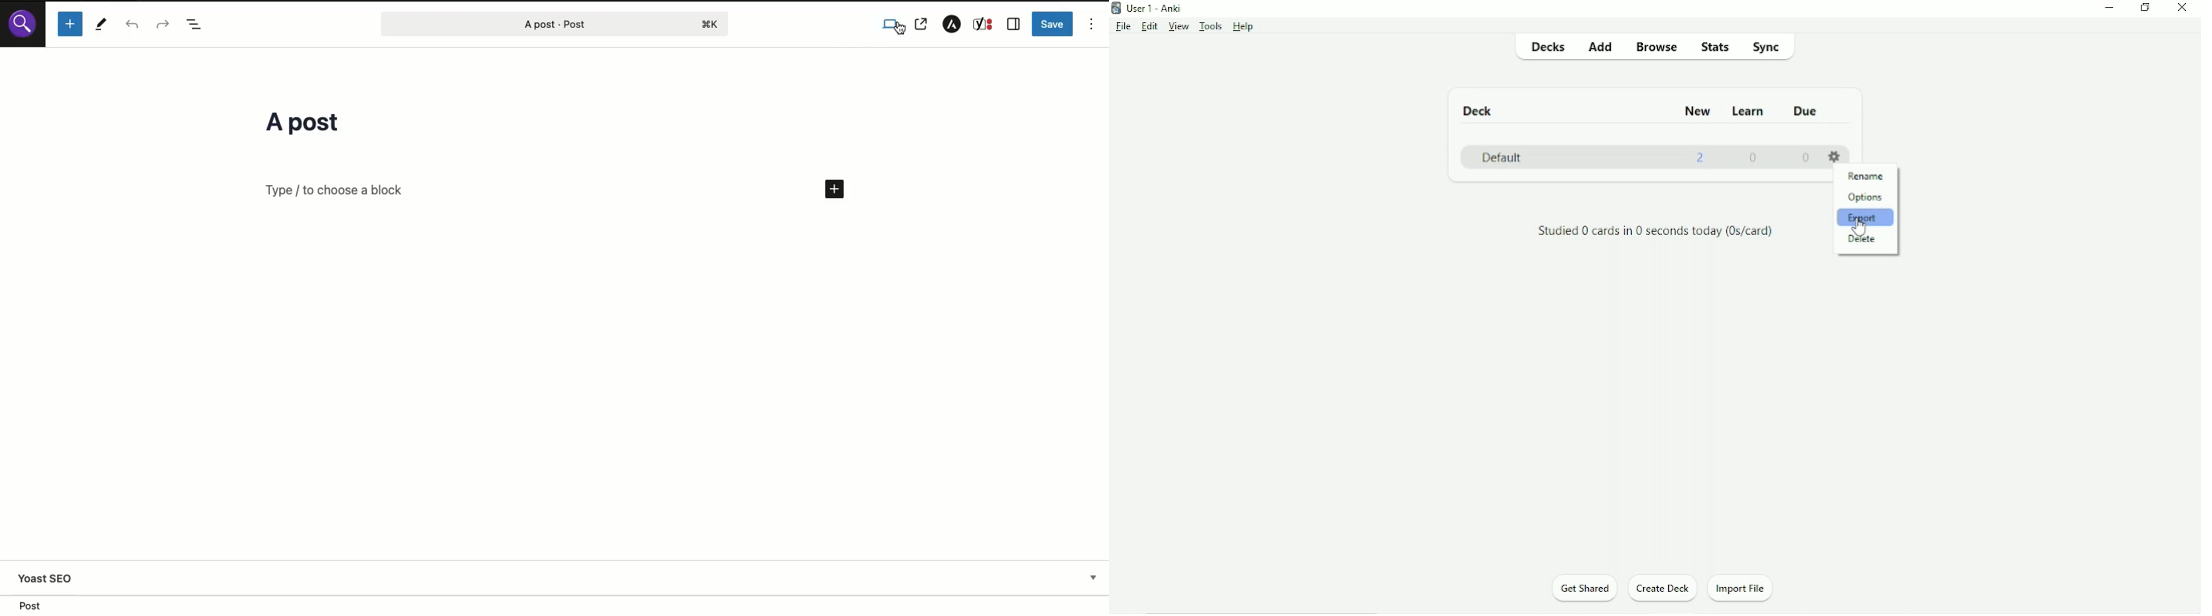  What do you see at coordinates (1479, 111) in the screenshot?
I see `Deck` at bounding box center [1479, 111].